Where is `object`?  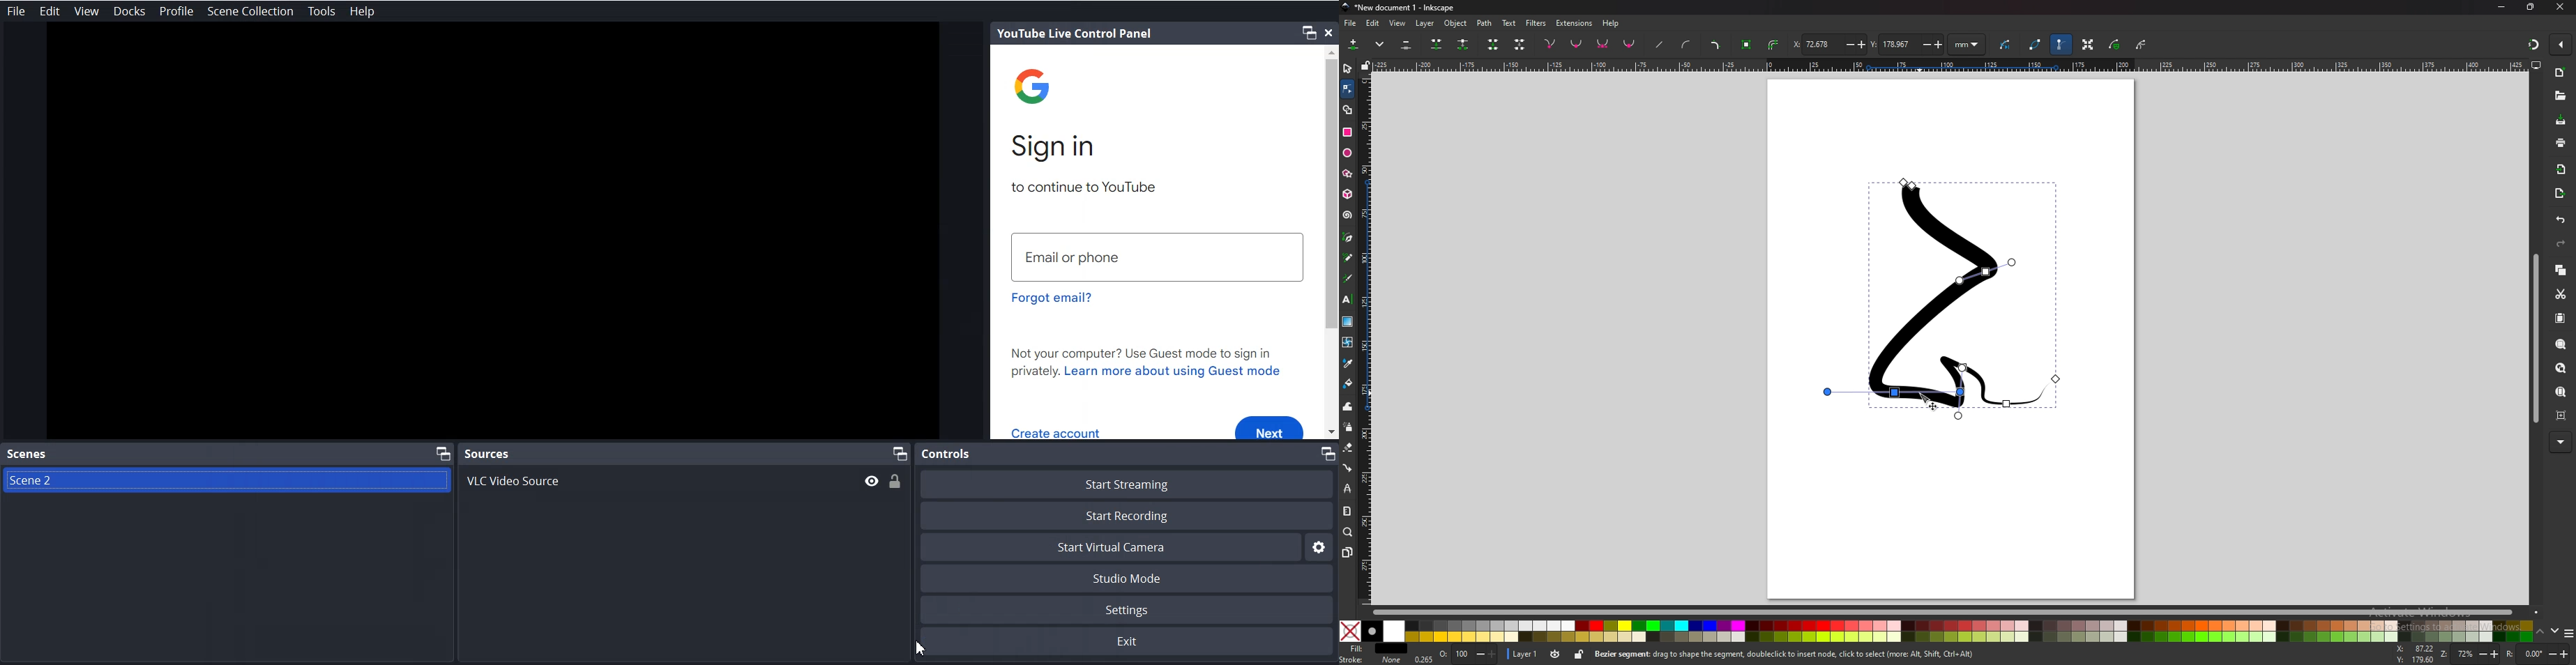 object is located at coordinates (1455, 23).